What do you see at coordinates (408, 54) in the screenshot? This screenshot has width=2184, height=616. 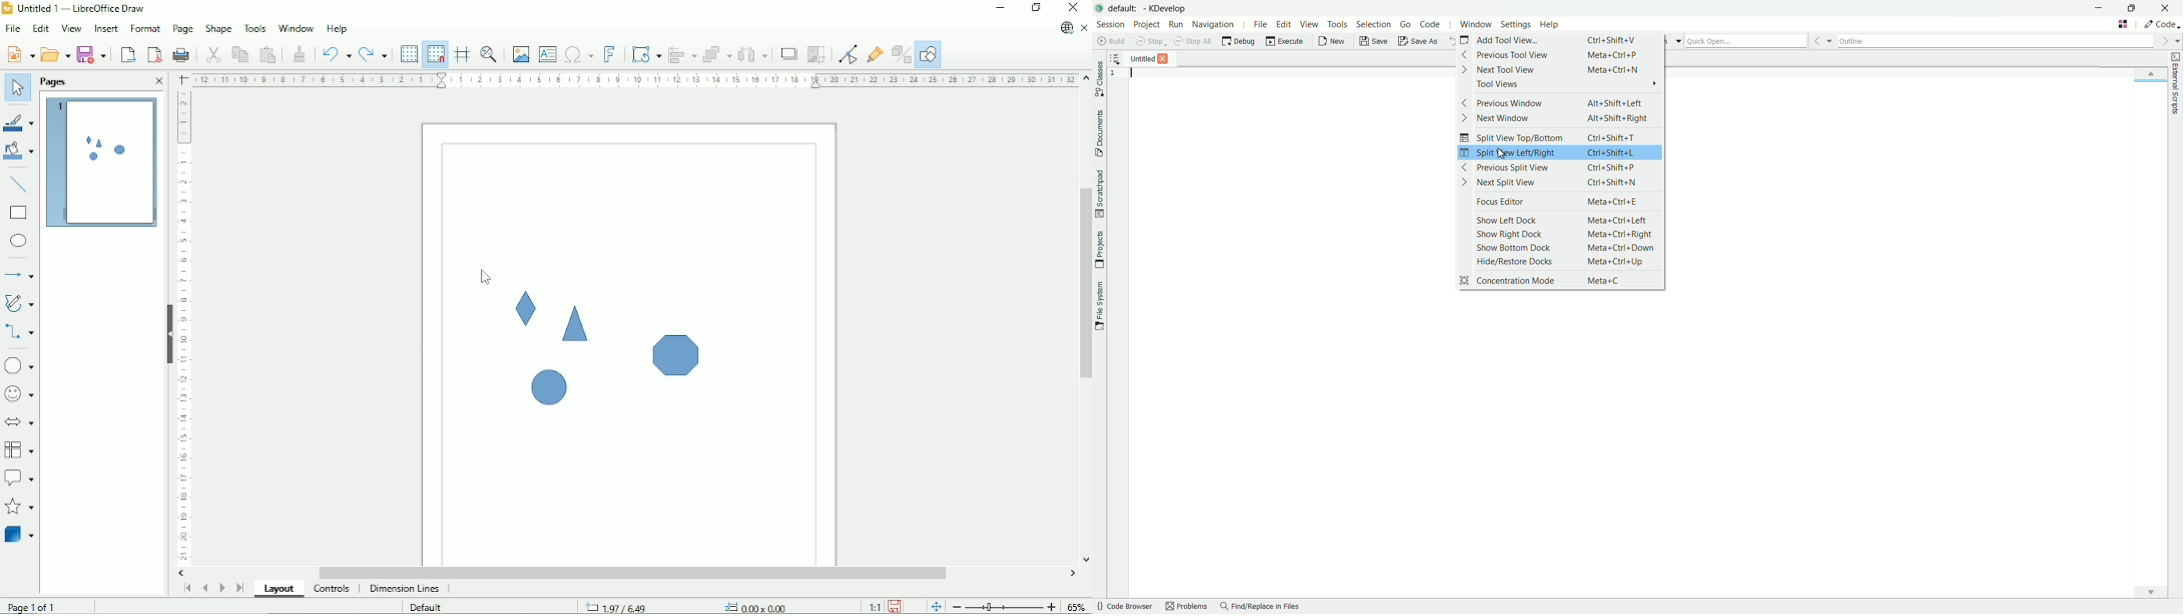 I see `Display grid` at bounding box center [408, 54].